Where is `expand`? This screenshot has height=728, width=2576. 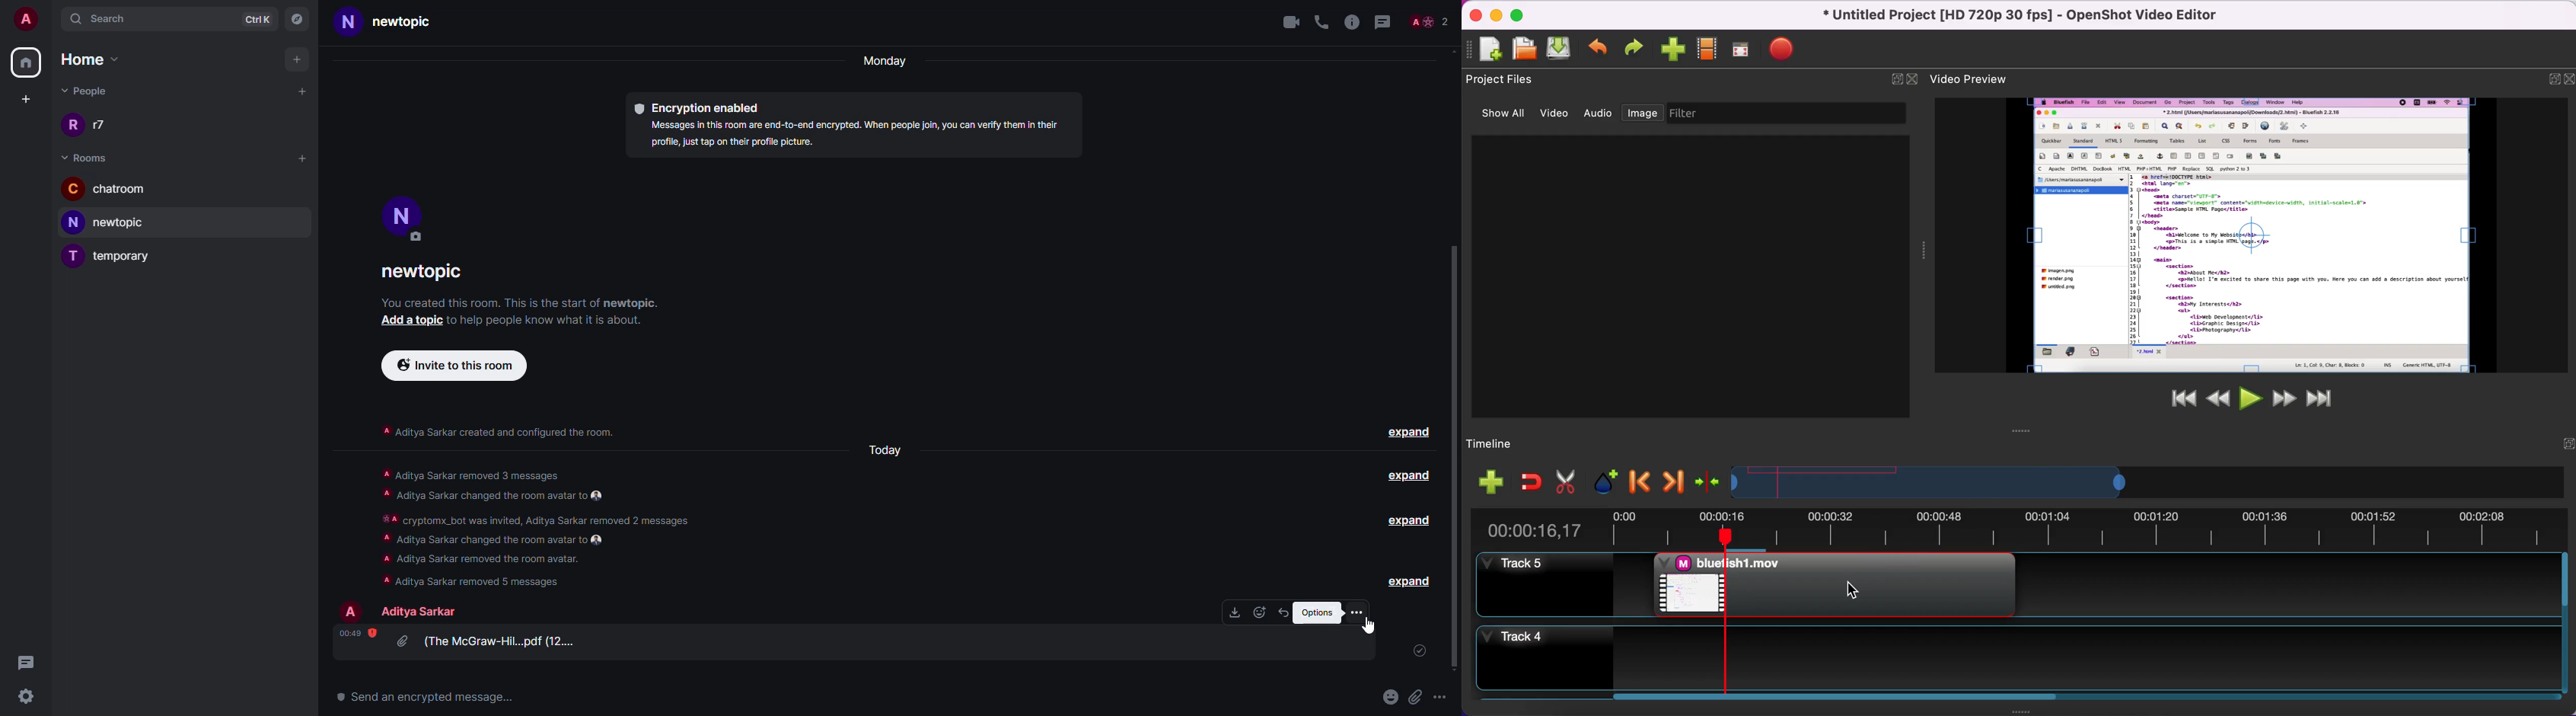 expand is located at coordinates (1408, 475).